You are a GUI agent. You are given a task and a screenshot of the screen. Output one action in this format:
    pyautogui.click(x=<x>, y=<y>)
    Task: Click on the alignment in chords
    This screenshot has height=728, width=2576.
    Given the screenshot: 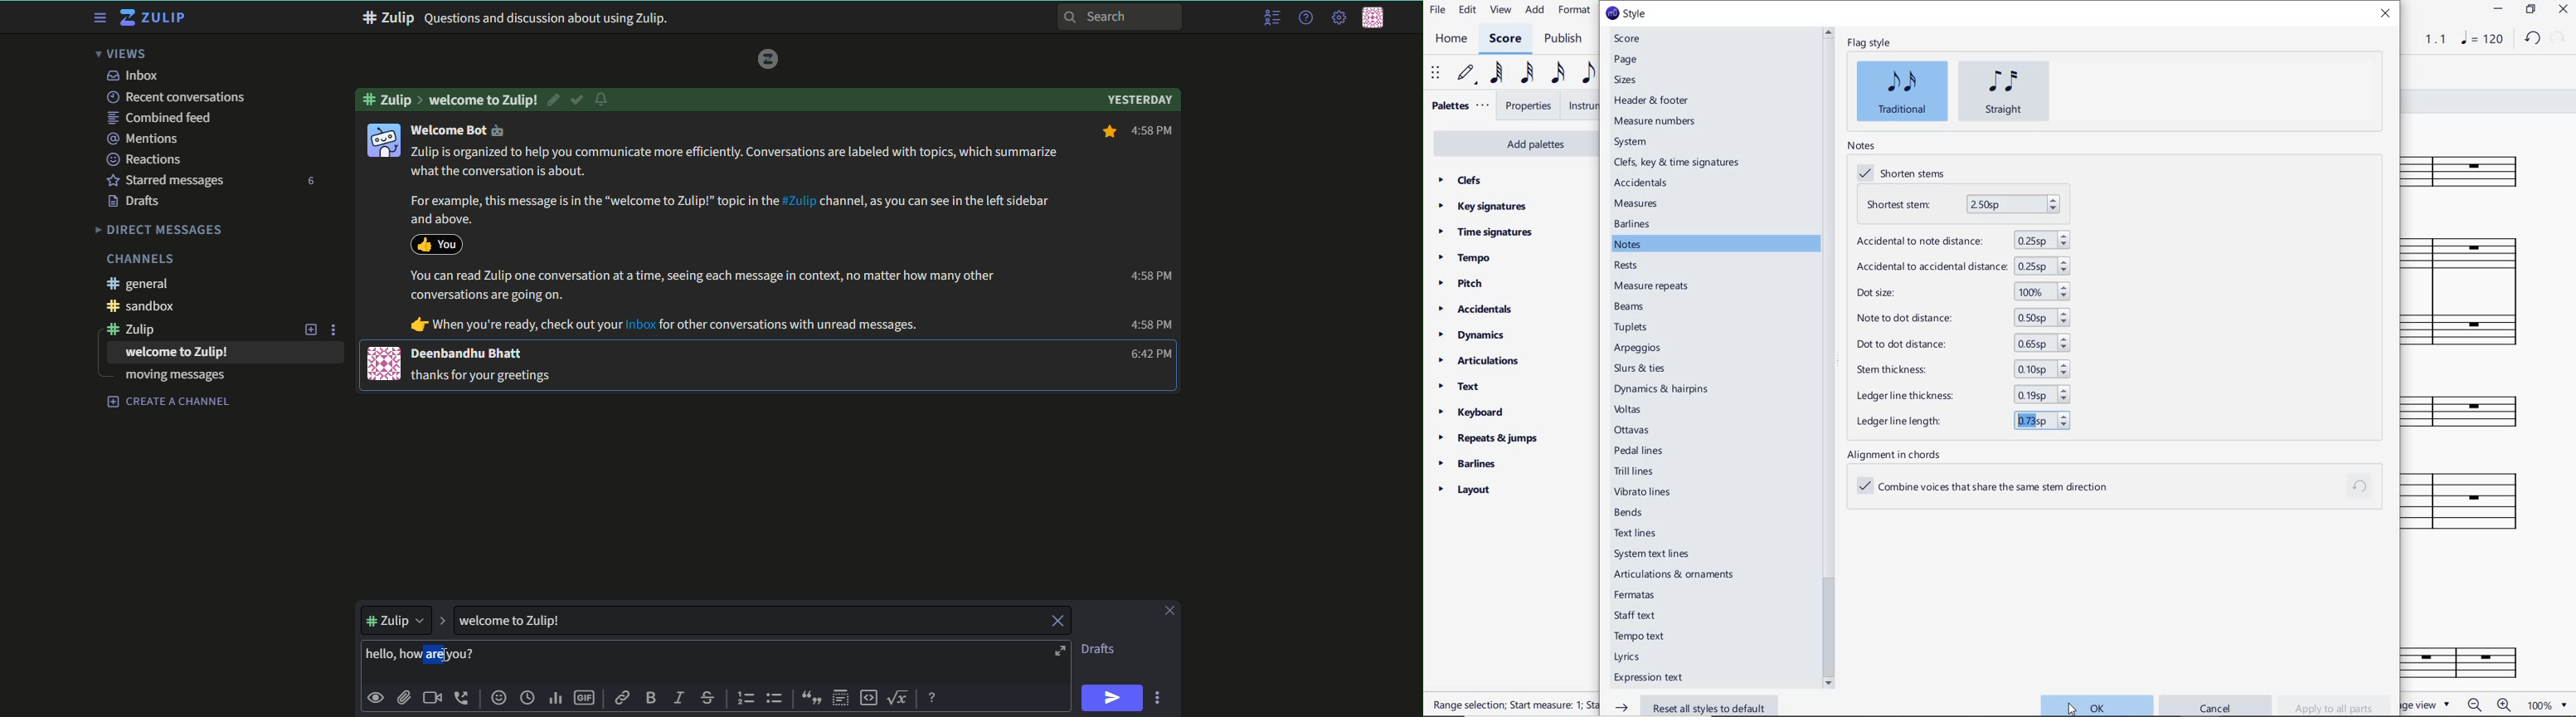 What is the action you would take?
    pyautogui.click(x=1898, y=455)
    